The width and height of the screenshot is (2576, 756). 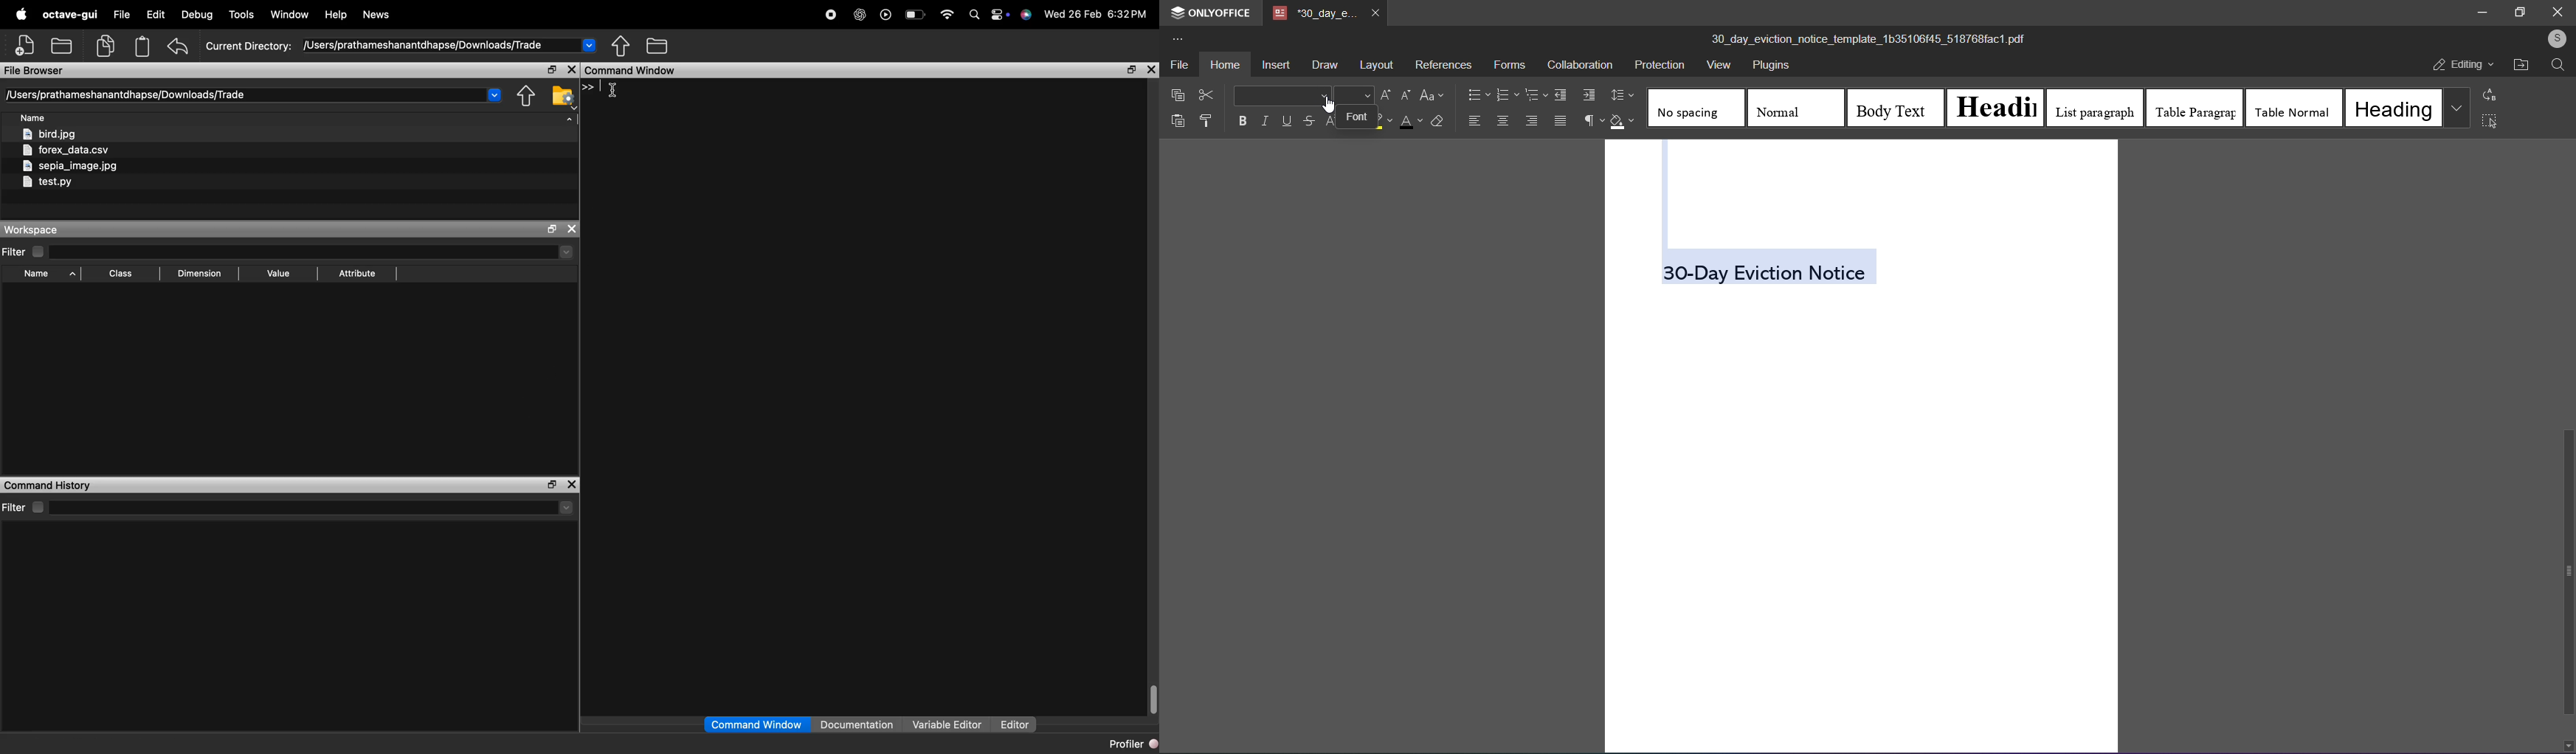 What do you see at coordinates (1434, 95) in the screenshot?
I see `change case` at bounding box center [1434, 95].